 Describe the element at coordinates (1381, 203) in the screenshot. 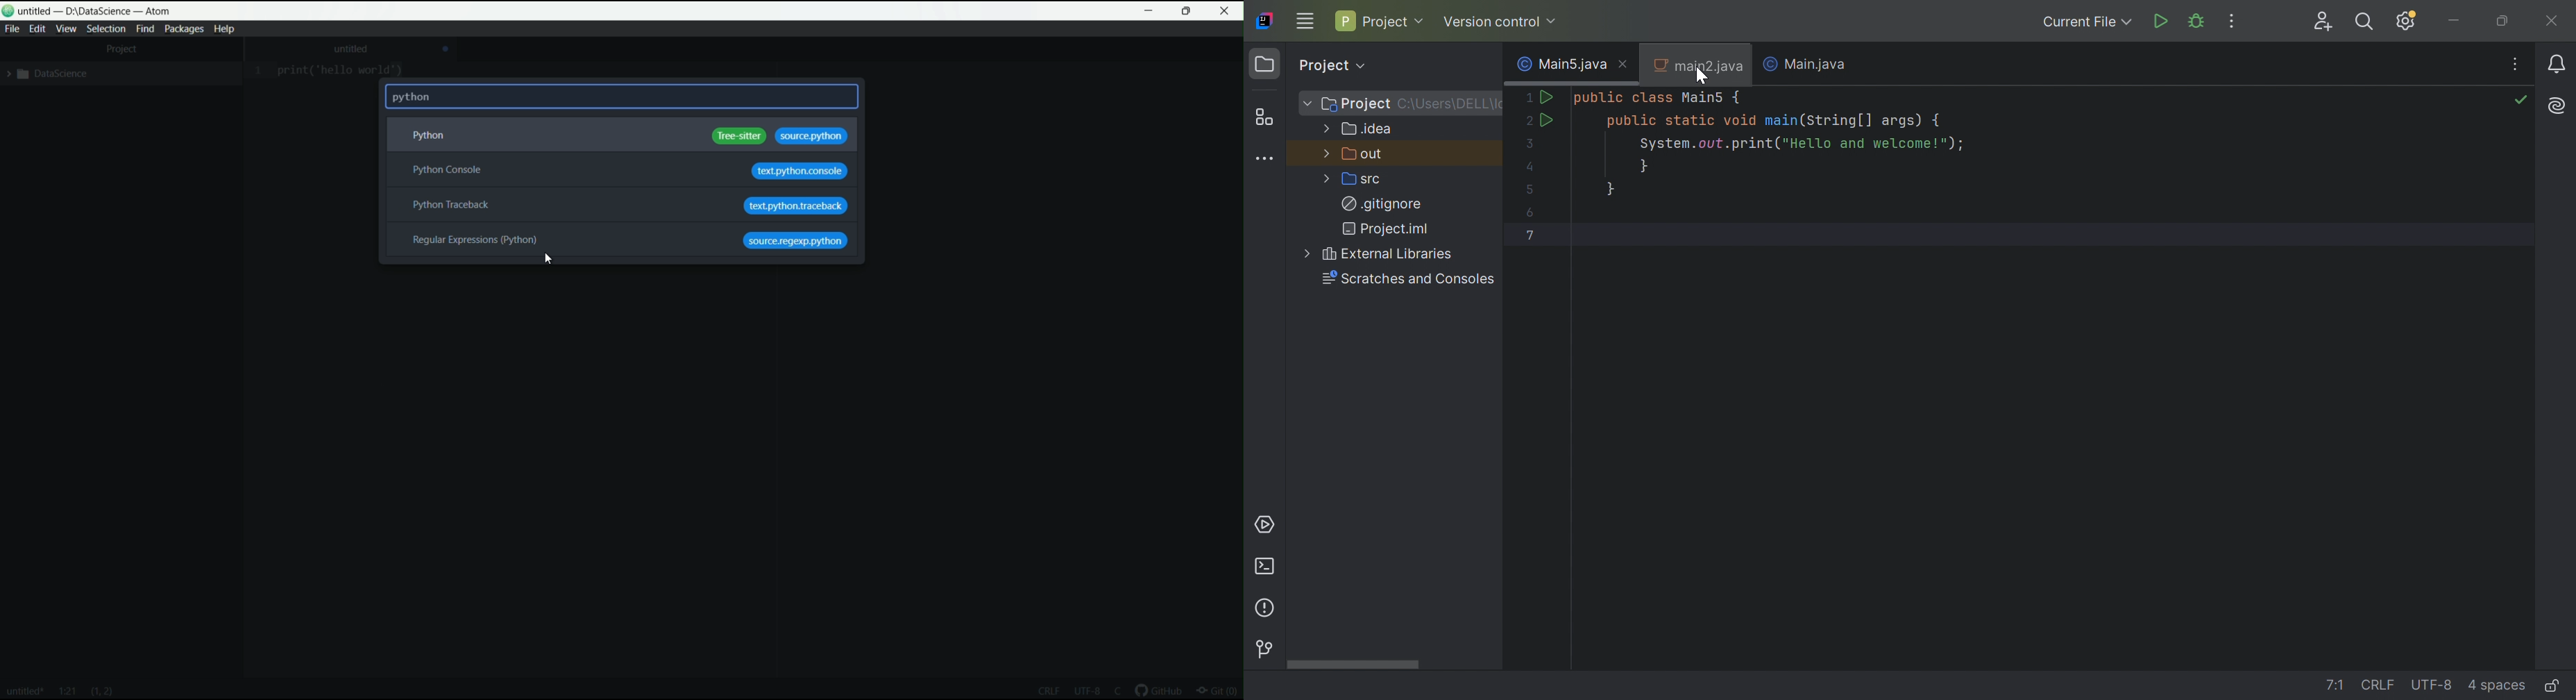

I see `.gitignore` at that location.